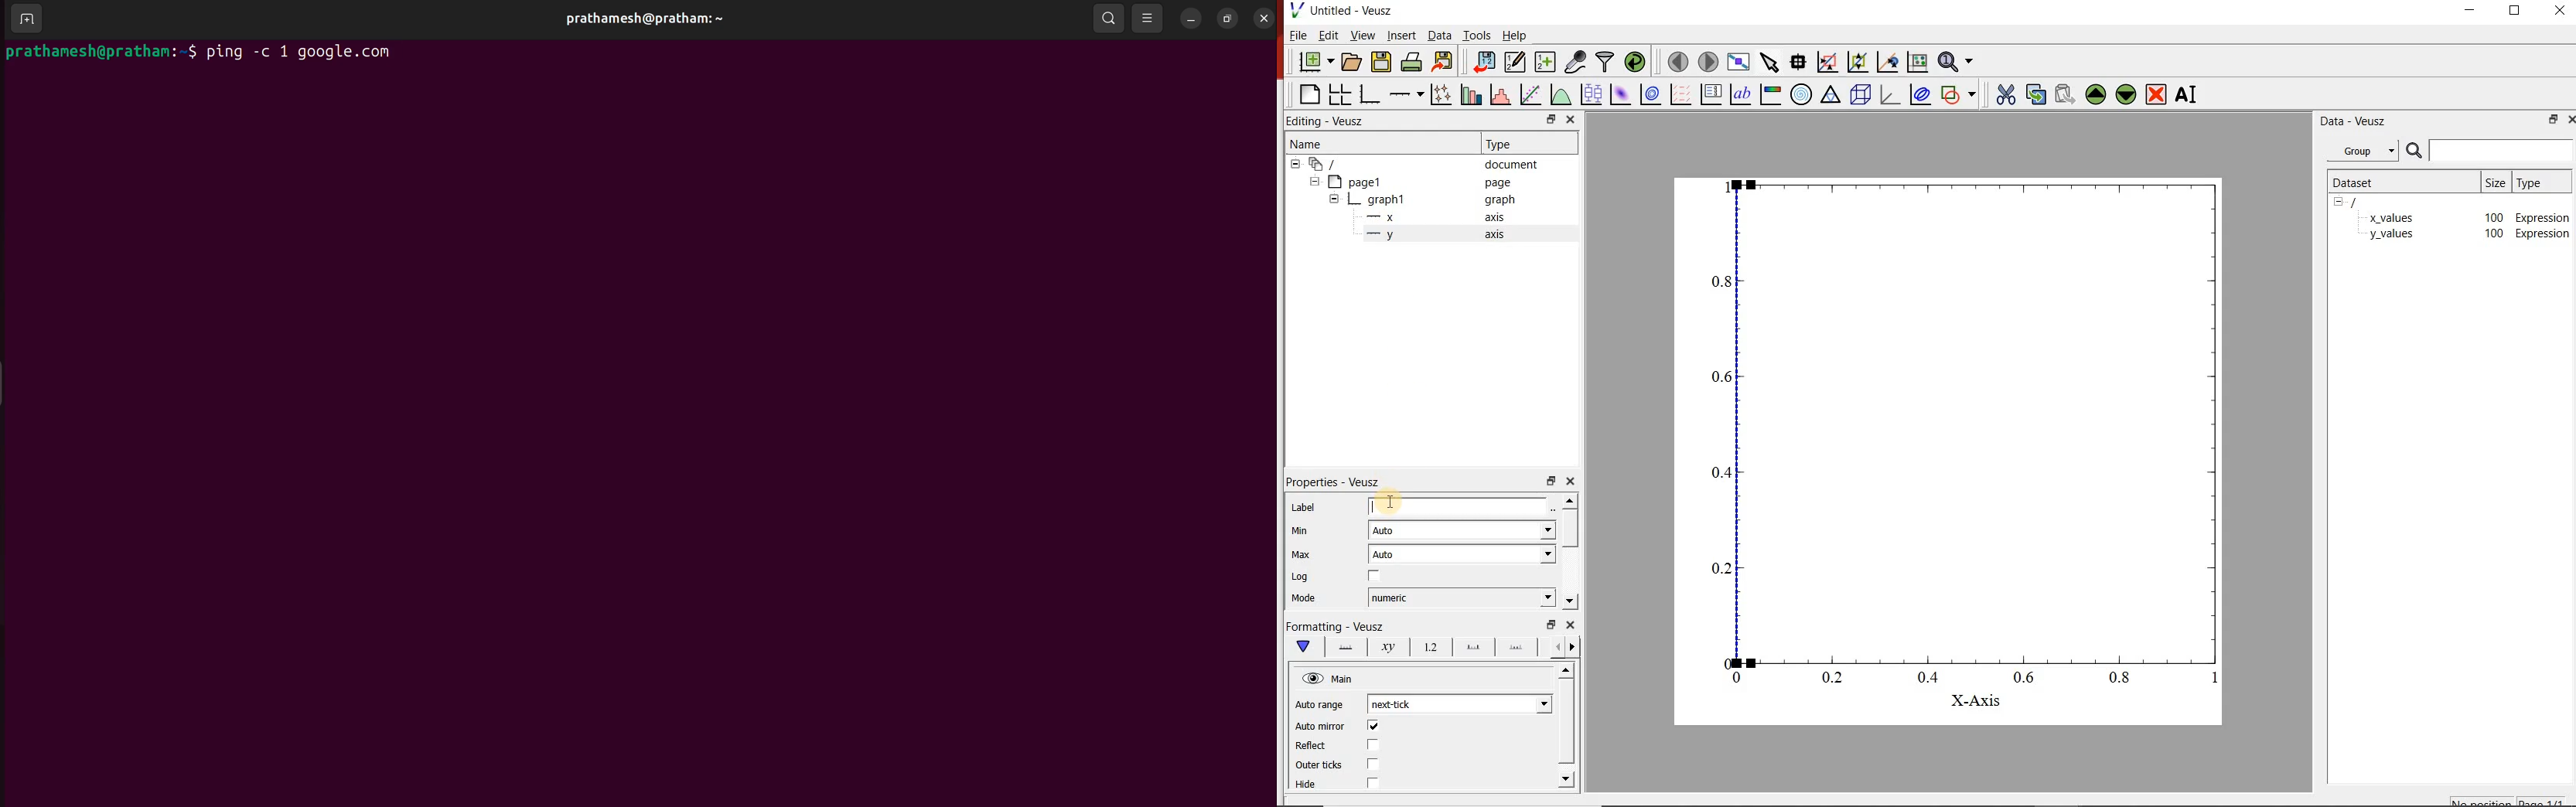 The height and width of the screenshot is (812, 2576). I want to click on group, so click(2360, 151).